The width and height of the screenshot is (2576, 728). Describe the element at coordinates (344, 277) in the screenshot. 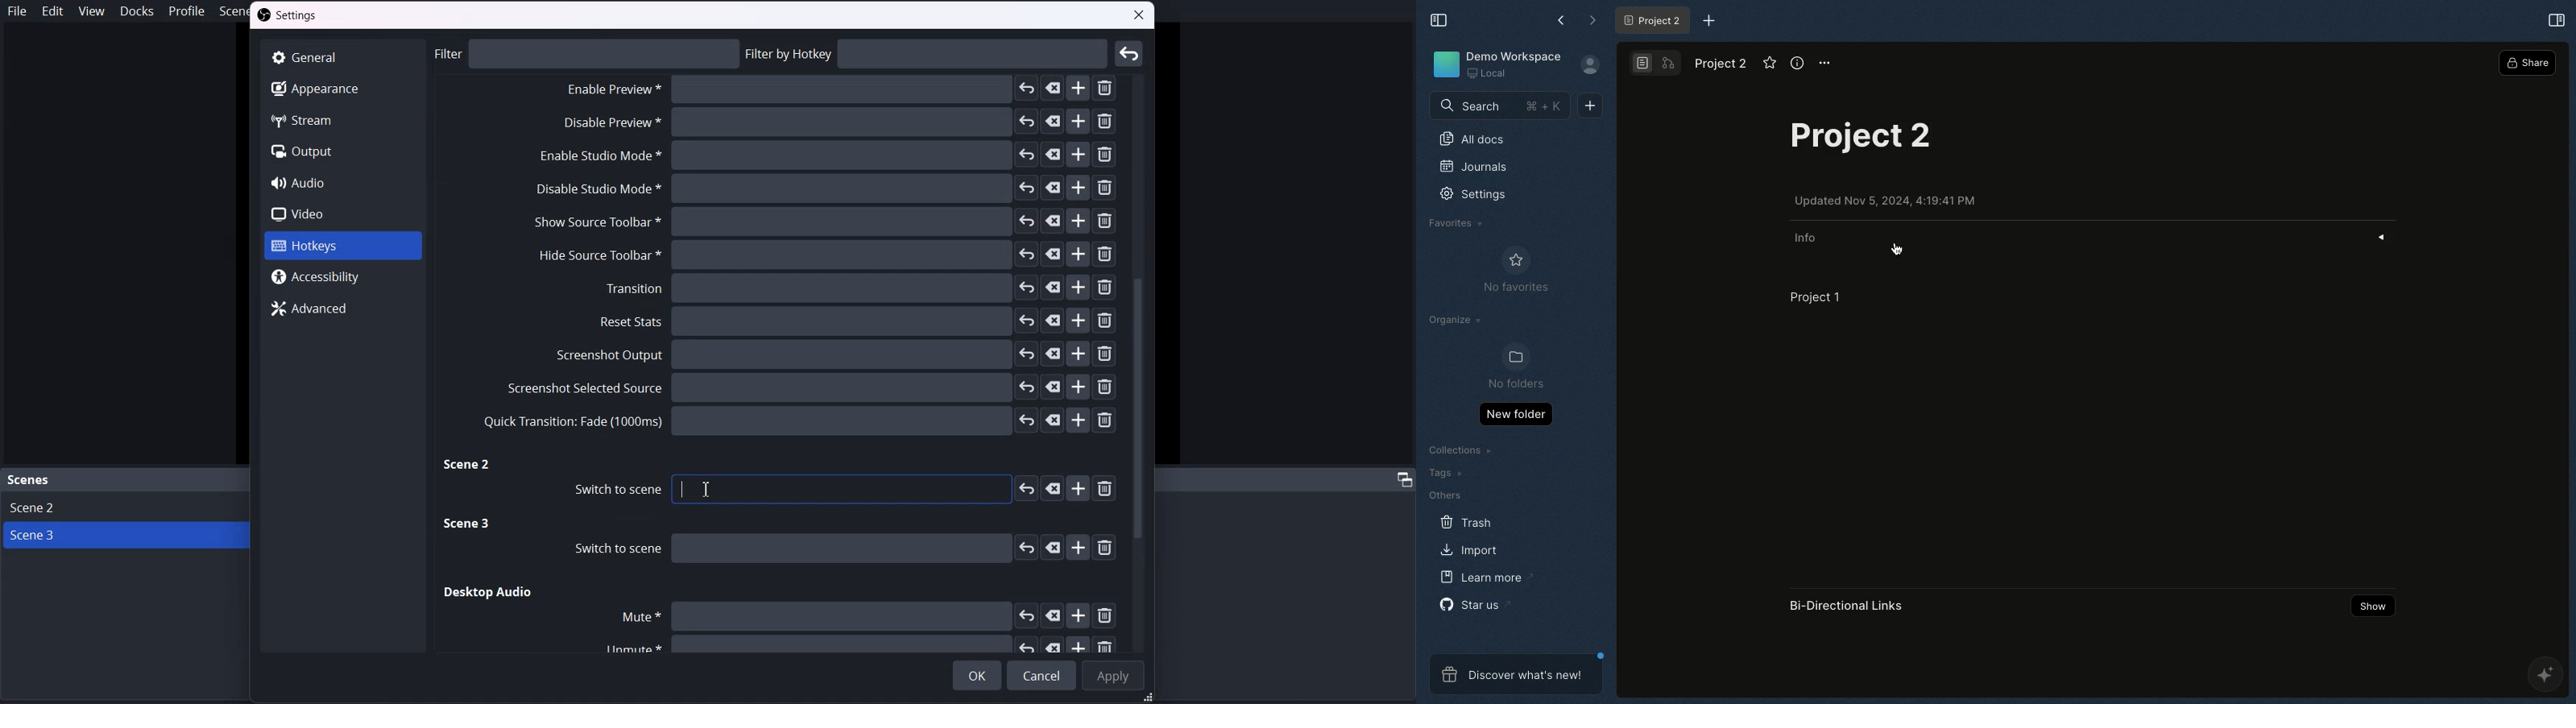

I see `Accessibility` at that location.